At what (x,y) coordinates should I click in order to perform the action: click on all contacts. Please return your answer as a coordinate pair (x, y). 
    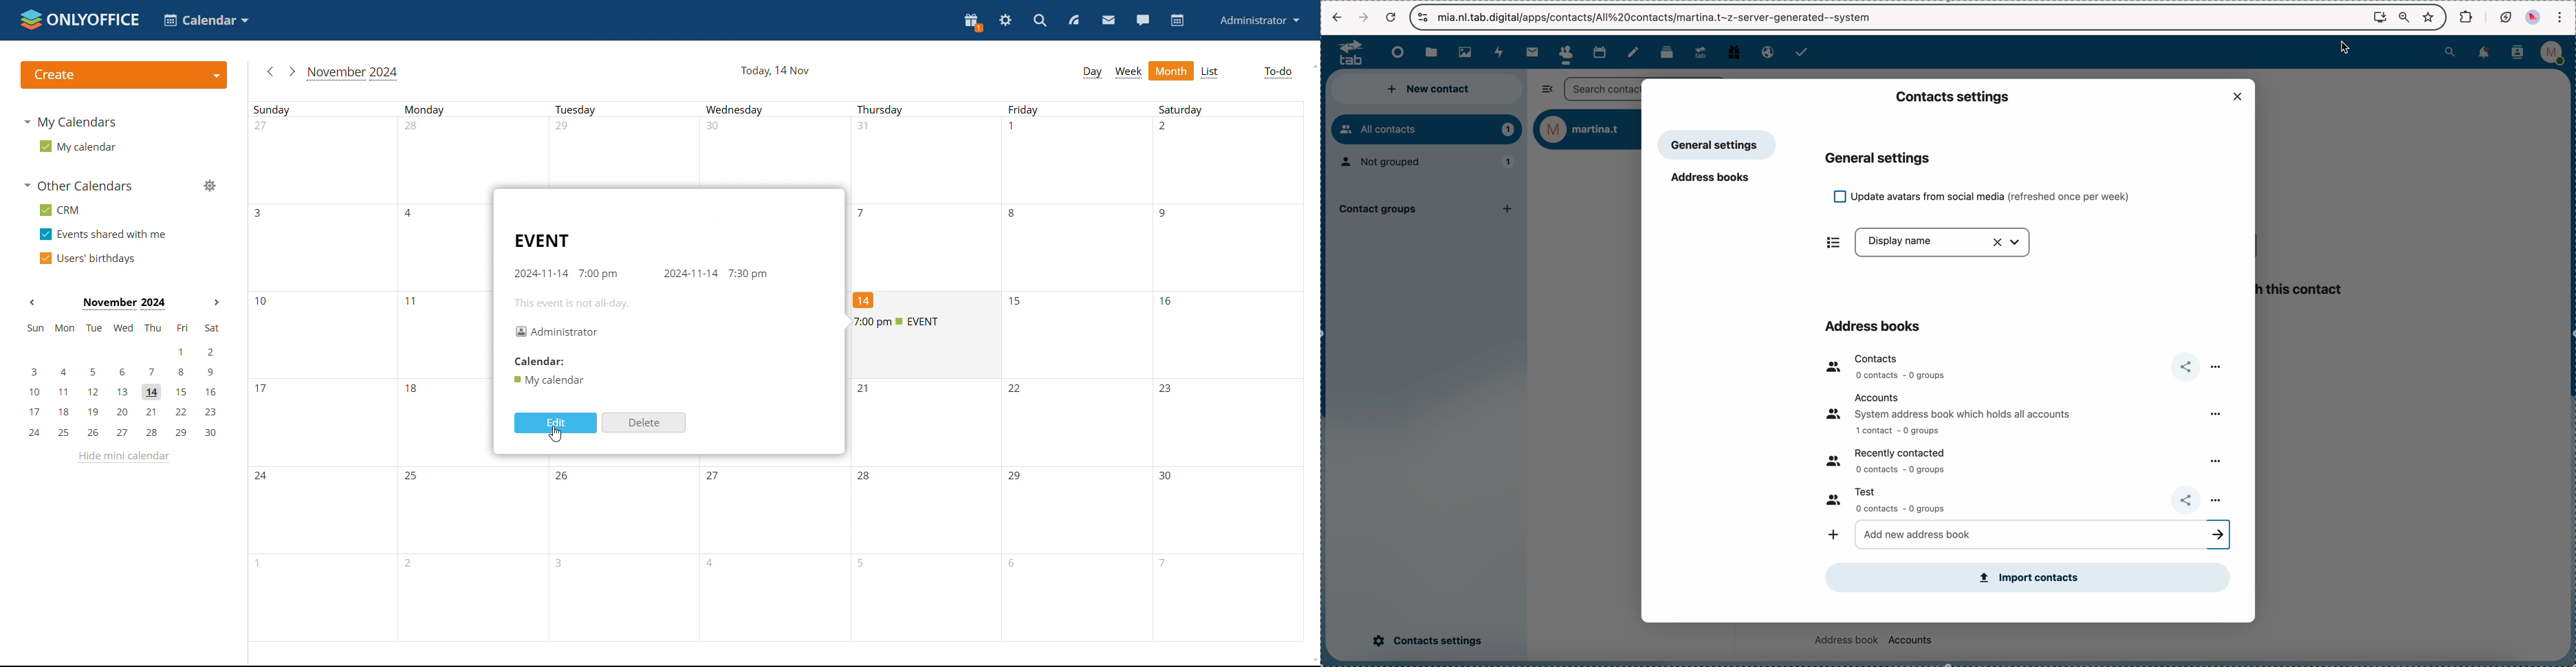
    Looking at the image, I should click on (1426, 130).